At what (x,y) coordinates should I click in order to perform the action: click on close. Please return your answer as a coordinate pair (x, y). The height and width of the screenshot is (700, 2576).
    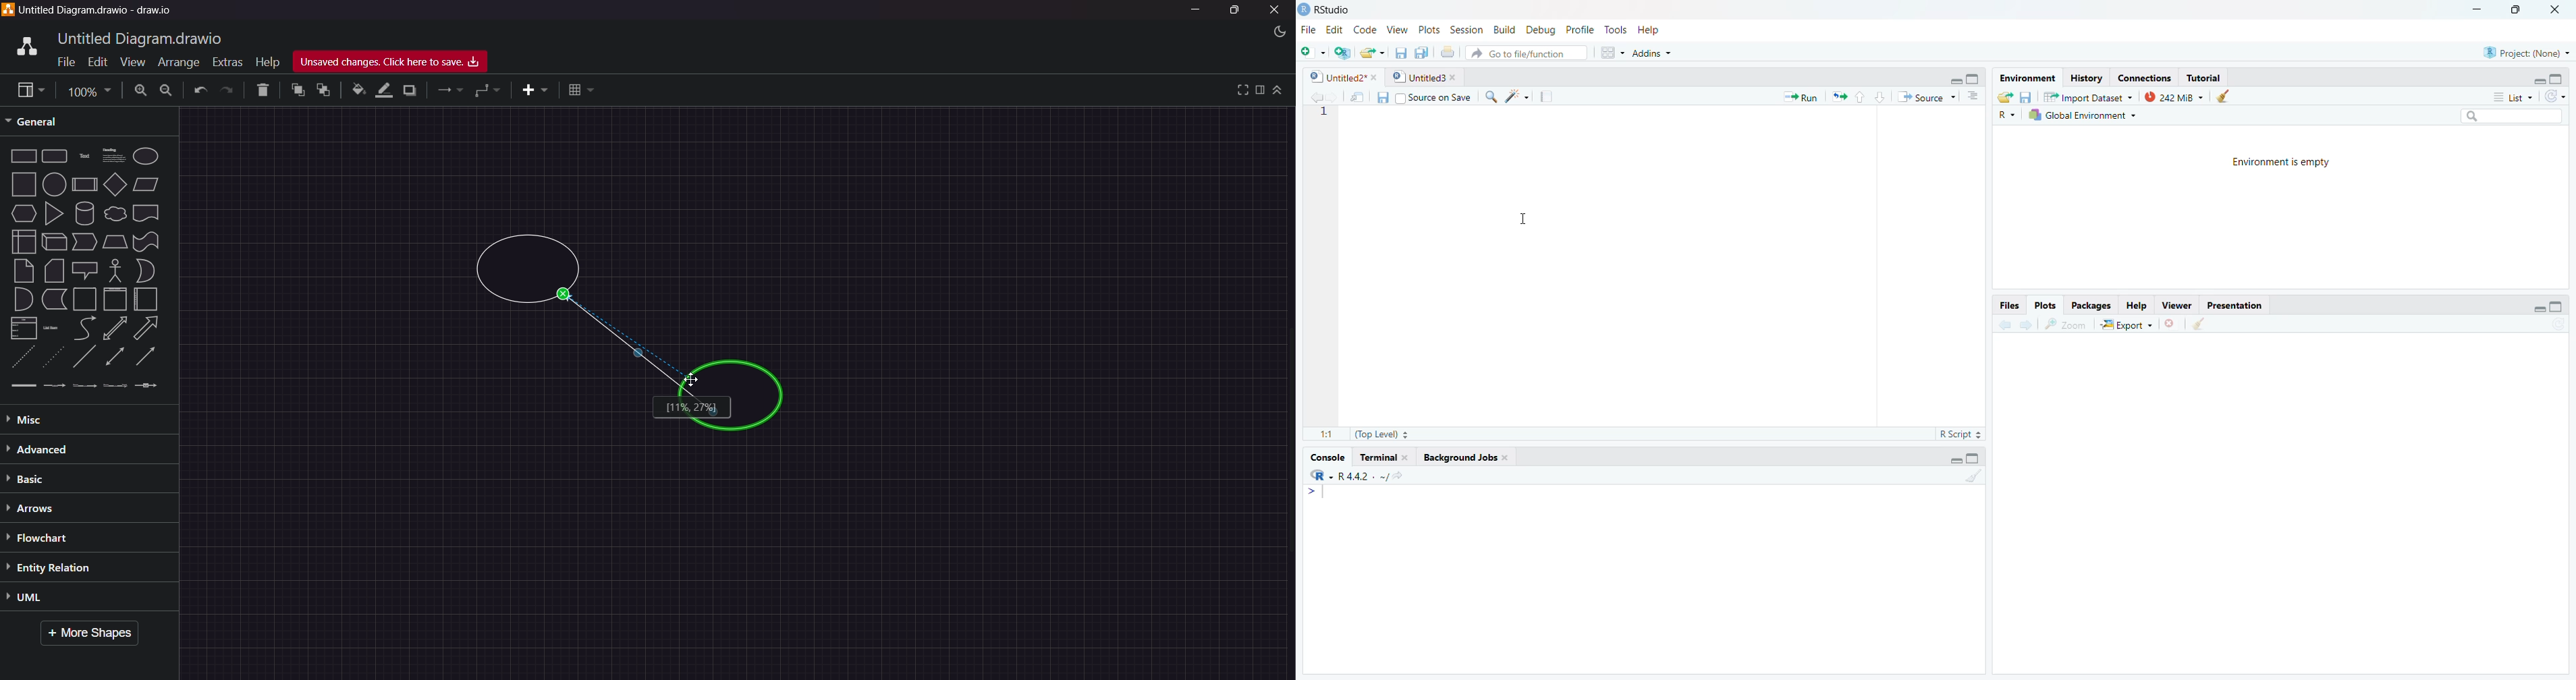
    Looking at the image, I should click on (2172, 323).